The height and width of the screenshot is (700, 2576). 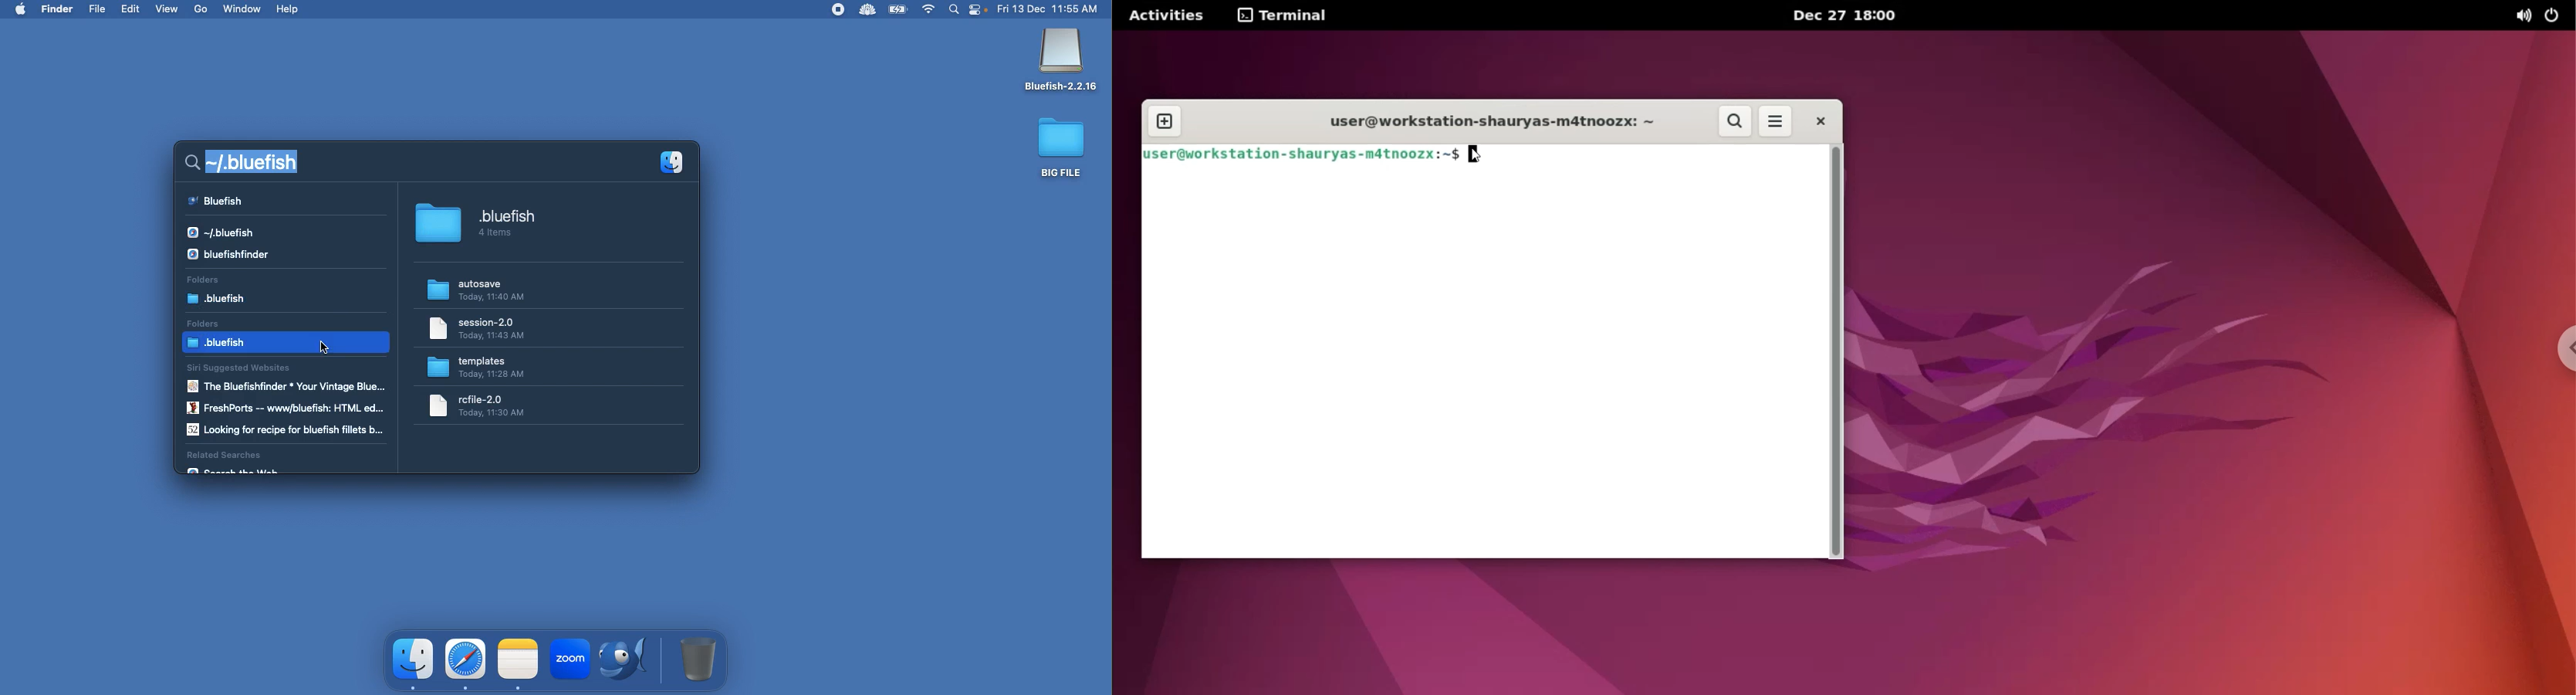 What do you see at coordinates (284, 344) in the screenshot?
I see `bluefish` at bounding box center [284, 344].